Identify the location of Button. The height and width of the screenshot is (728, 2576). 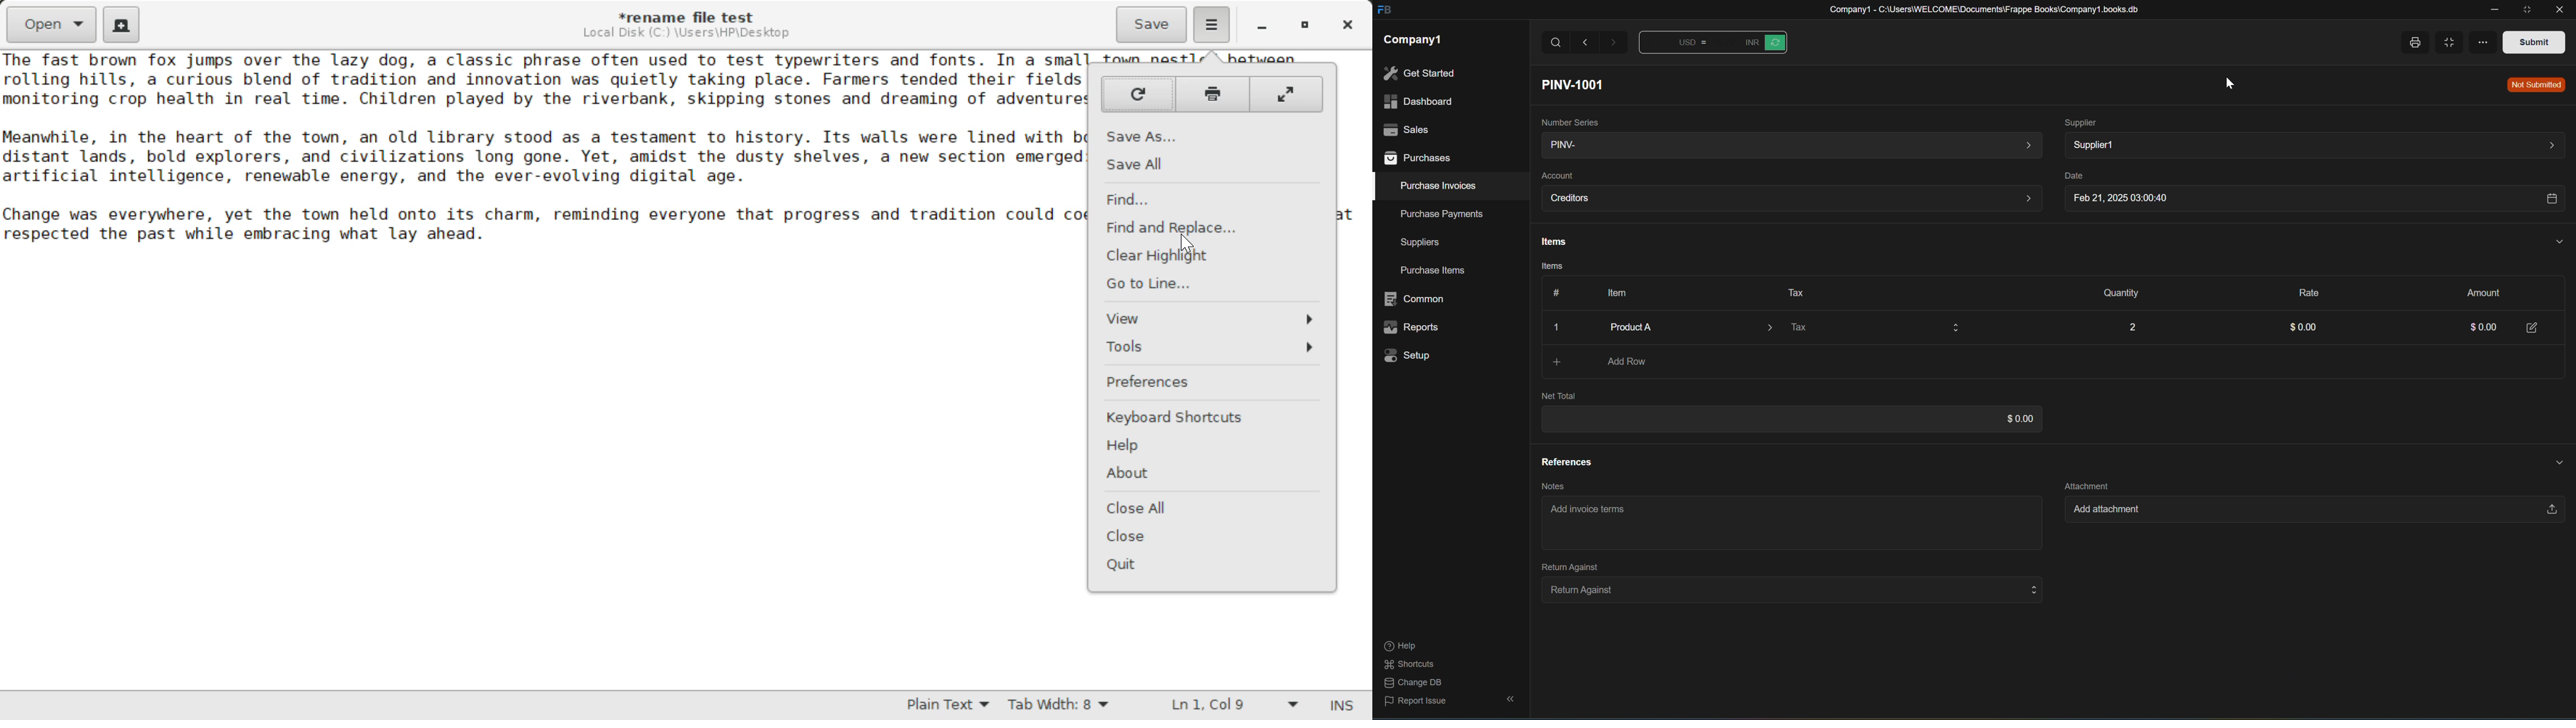
(1764, 42).